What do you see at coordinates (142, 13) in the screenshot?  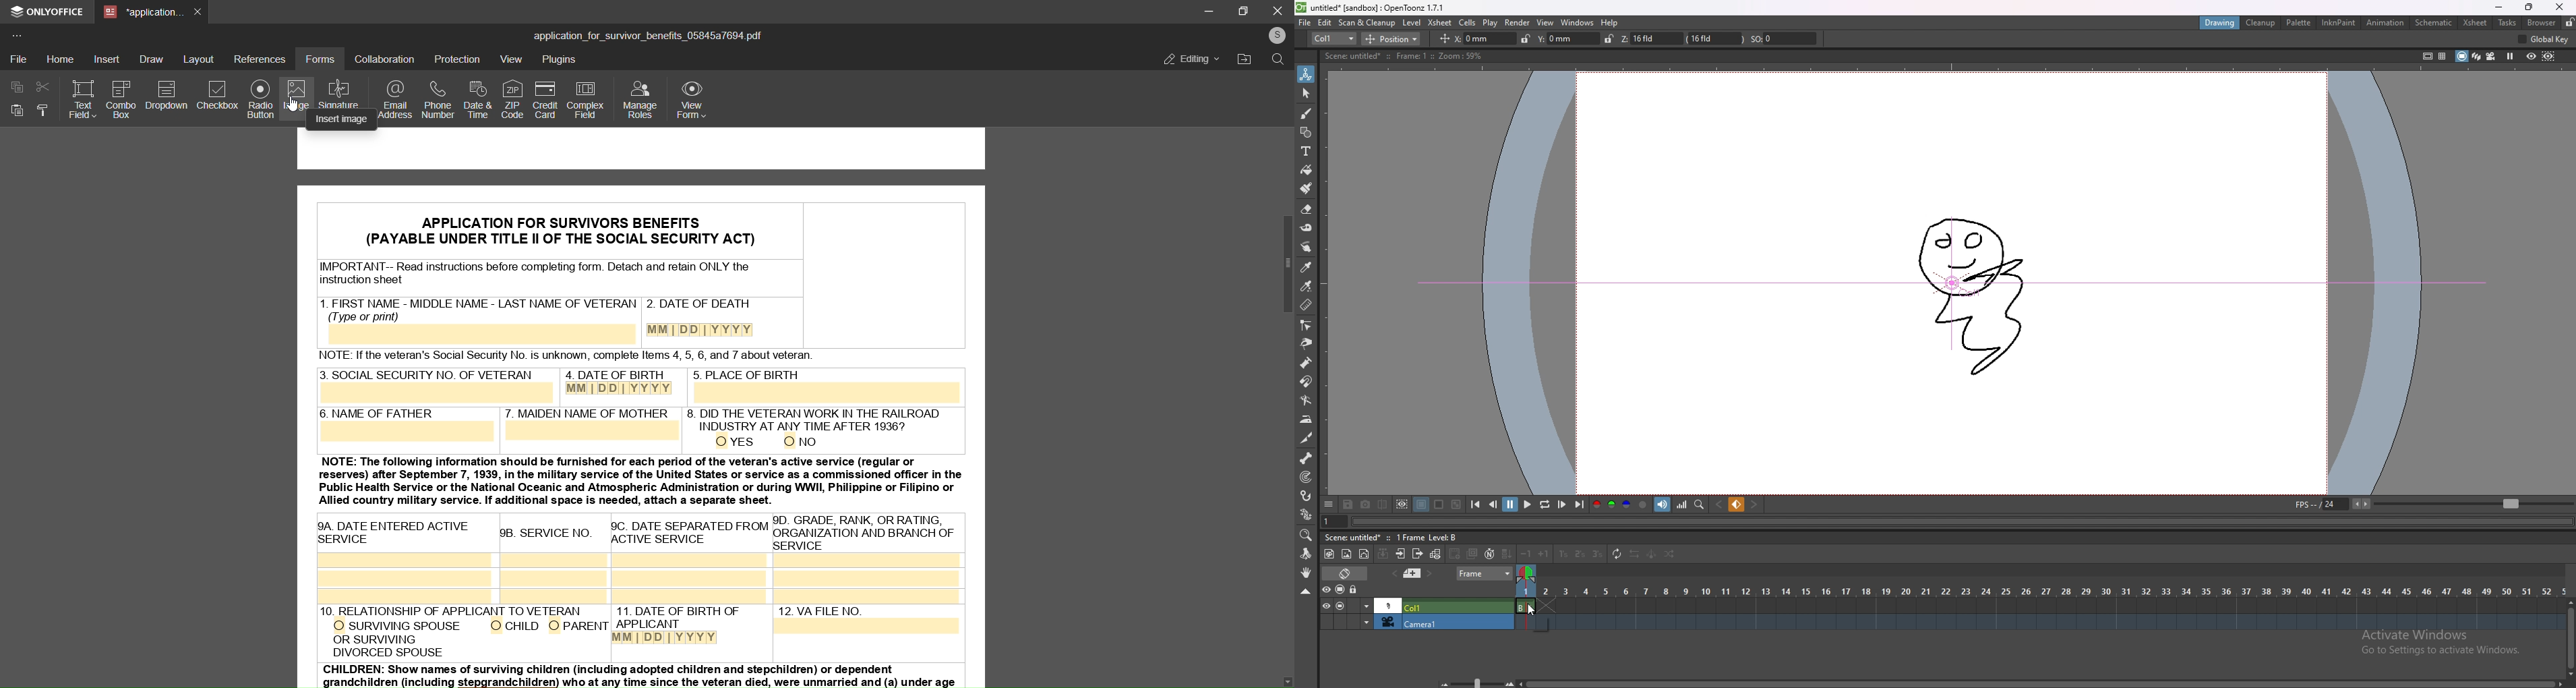 I see `tab name` at bounding box center [142, 13].